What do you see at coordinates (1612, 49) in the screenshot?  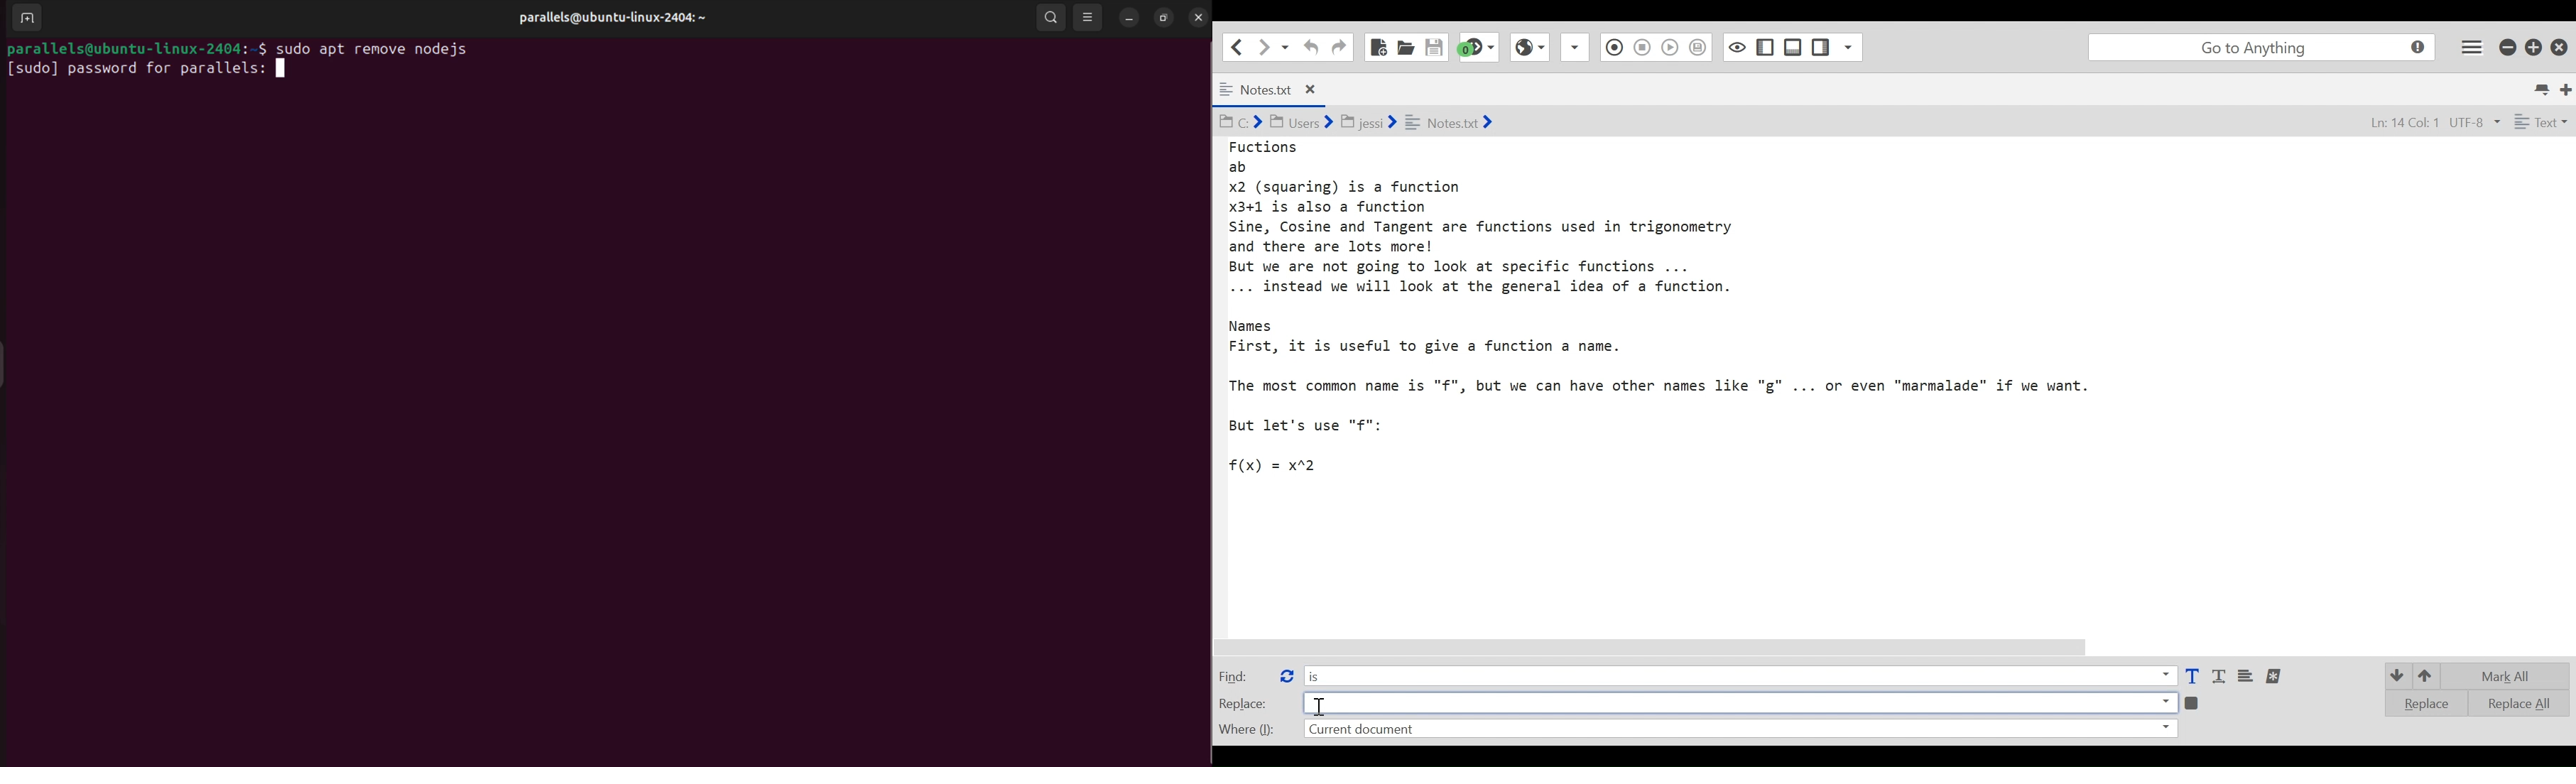 I see `Stop Recording Macro` at bounding box center [1612, 49].